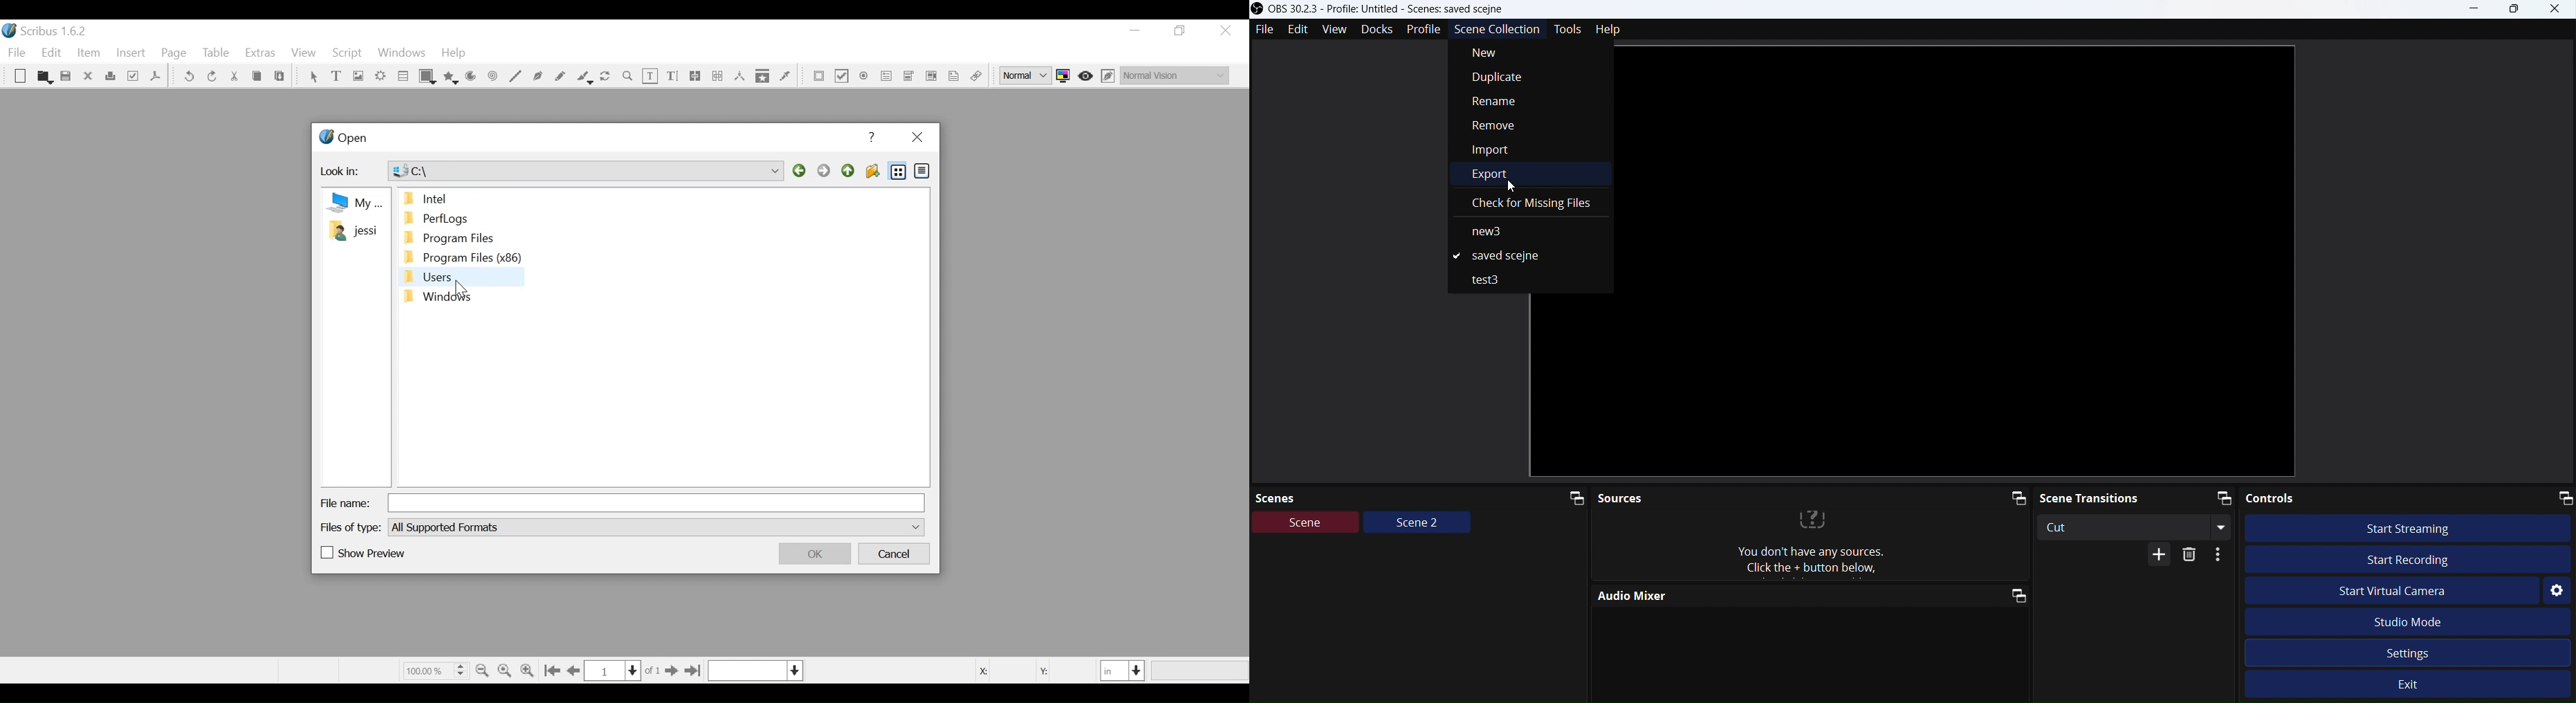  Describe the element at coordinates (89, 76) in the screenshot. I see `Close` at that location.